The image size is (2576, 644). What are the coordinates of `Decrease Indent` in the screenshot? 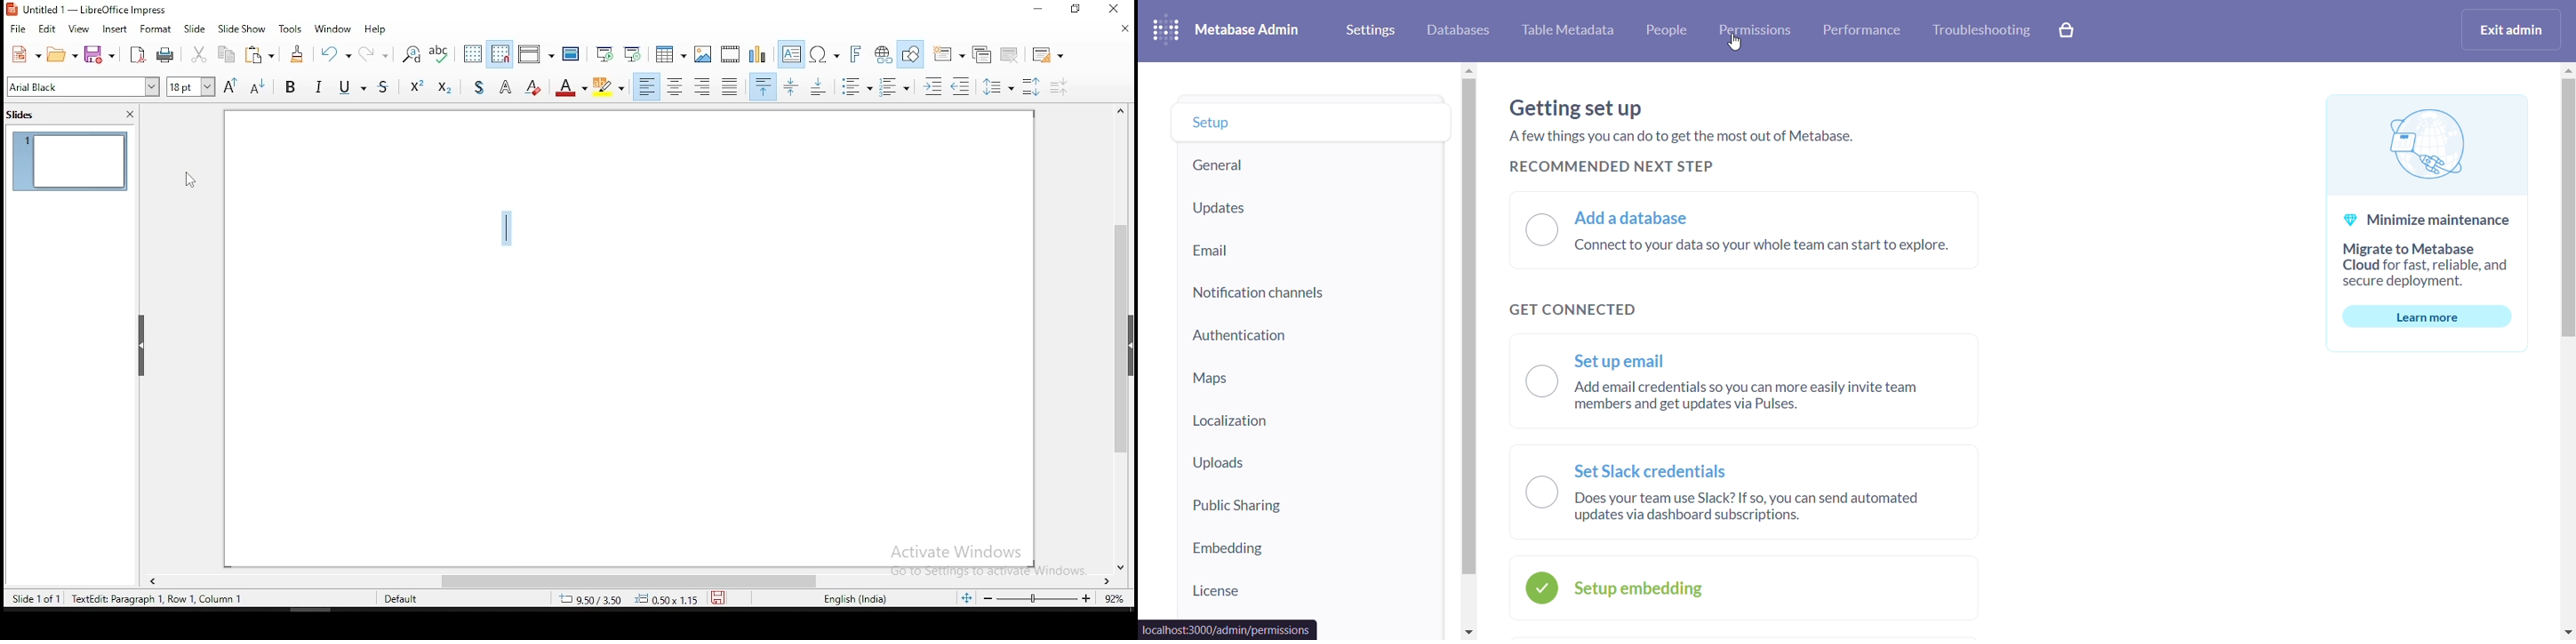 It's located at (960, 87).